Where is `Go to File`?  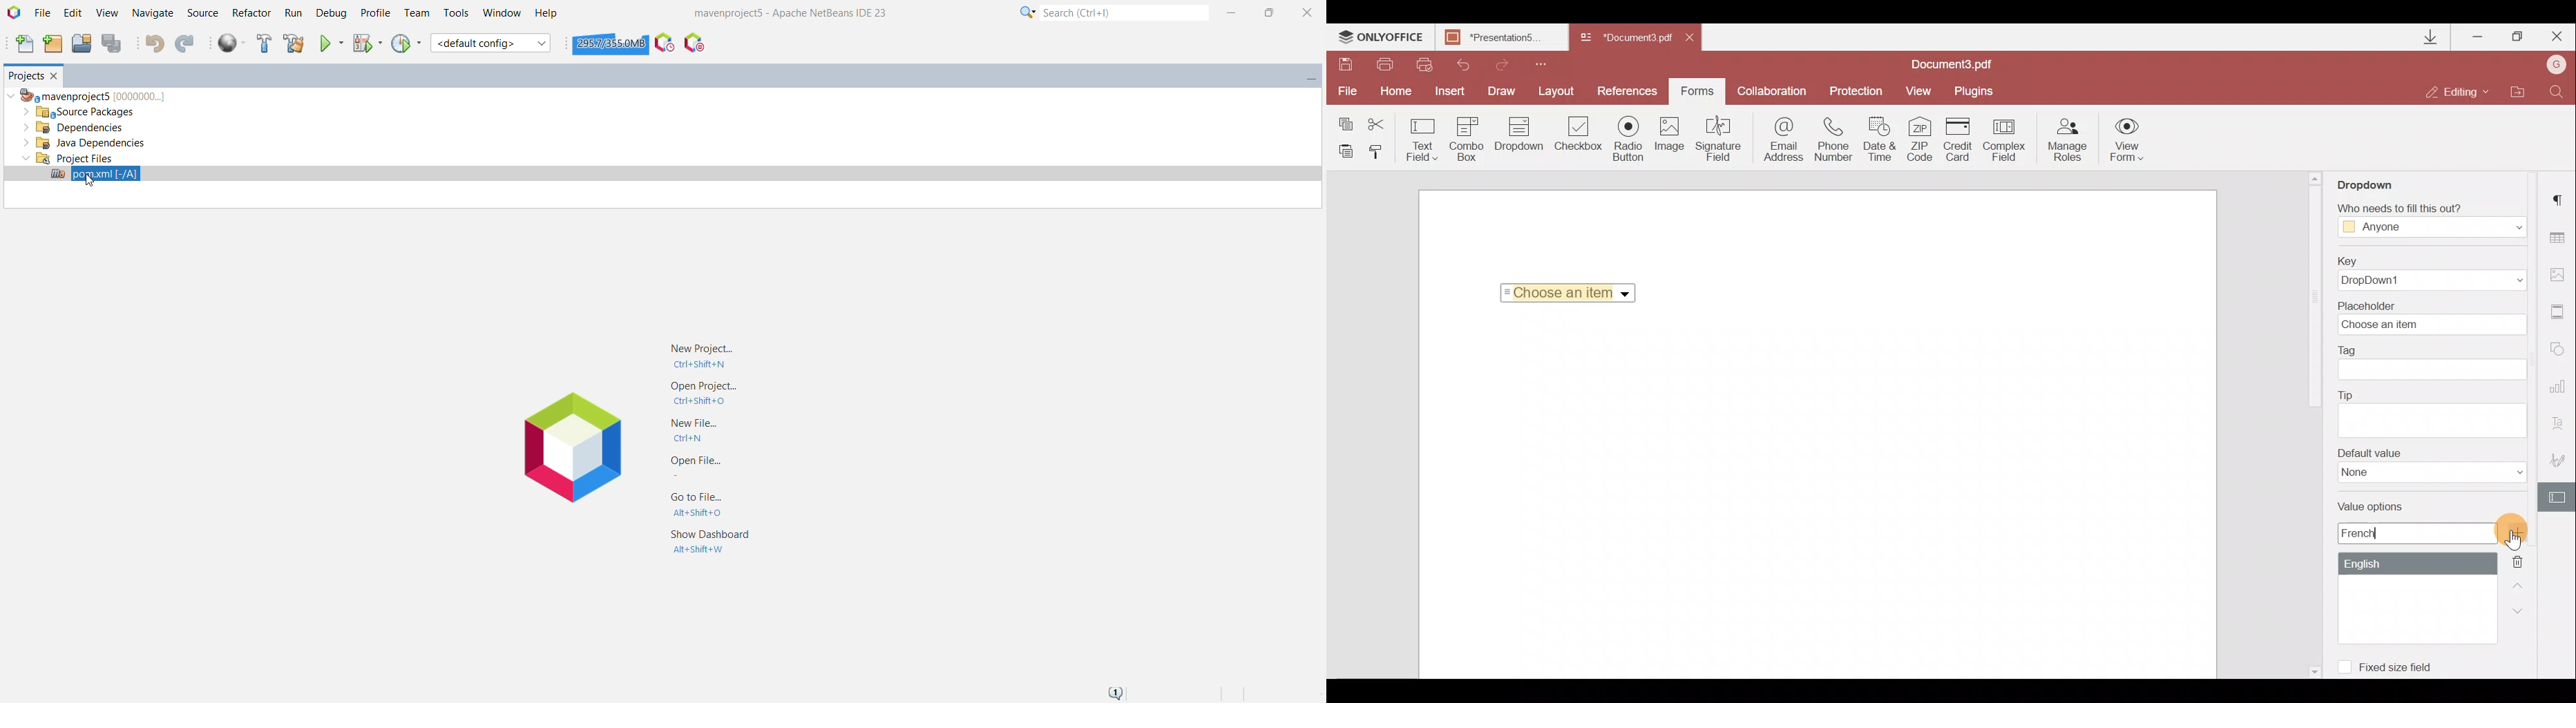 Go to File is located at coordinates (698, 506).